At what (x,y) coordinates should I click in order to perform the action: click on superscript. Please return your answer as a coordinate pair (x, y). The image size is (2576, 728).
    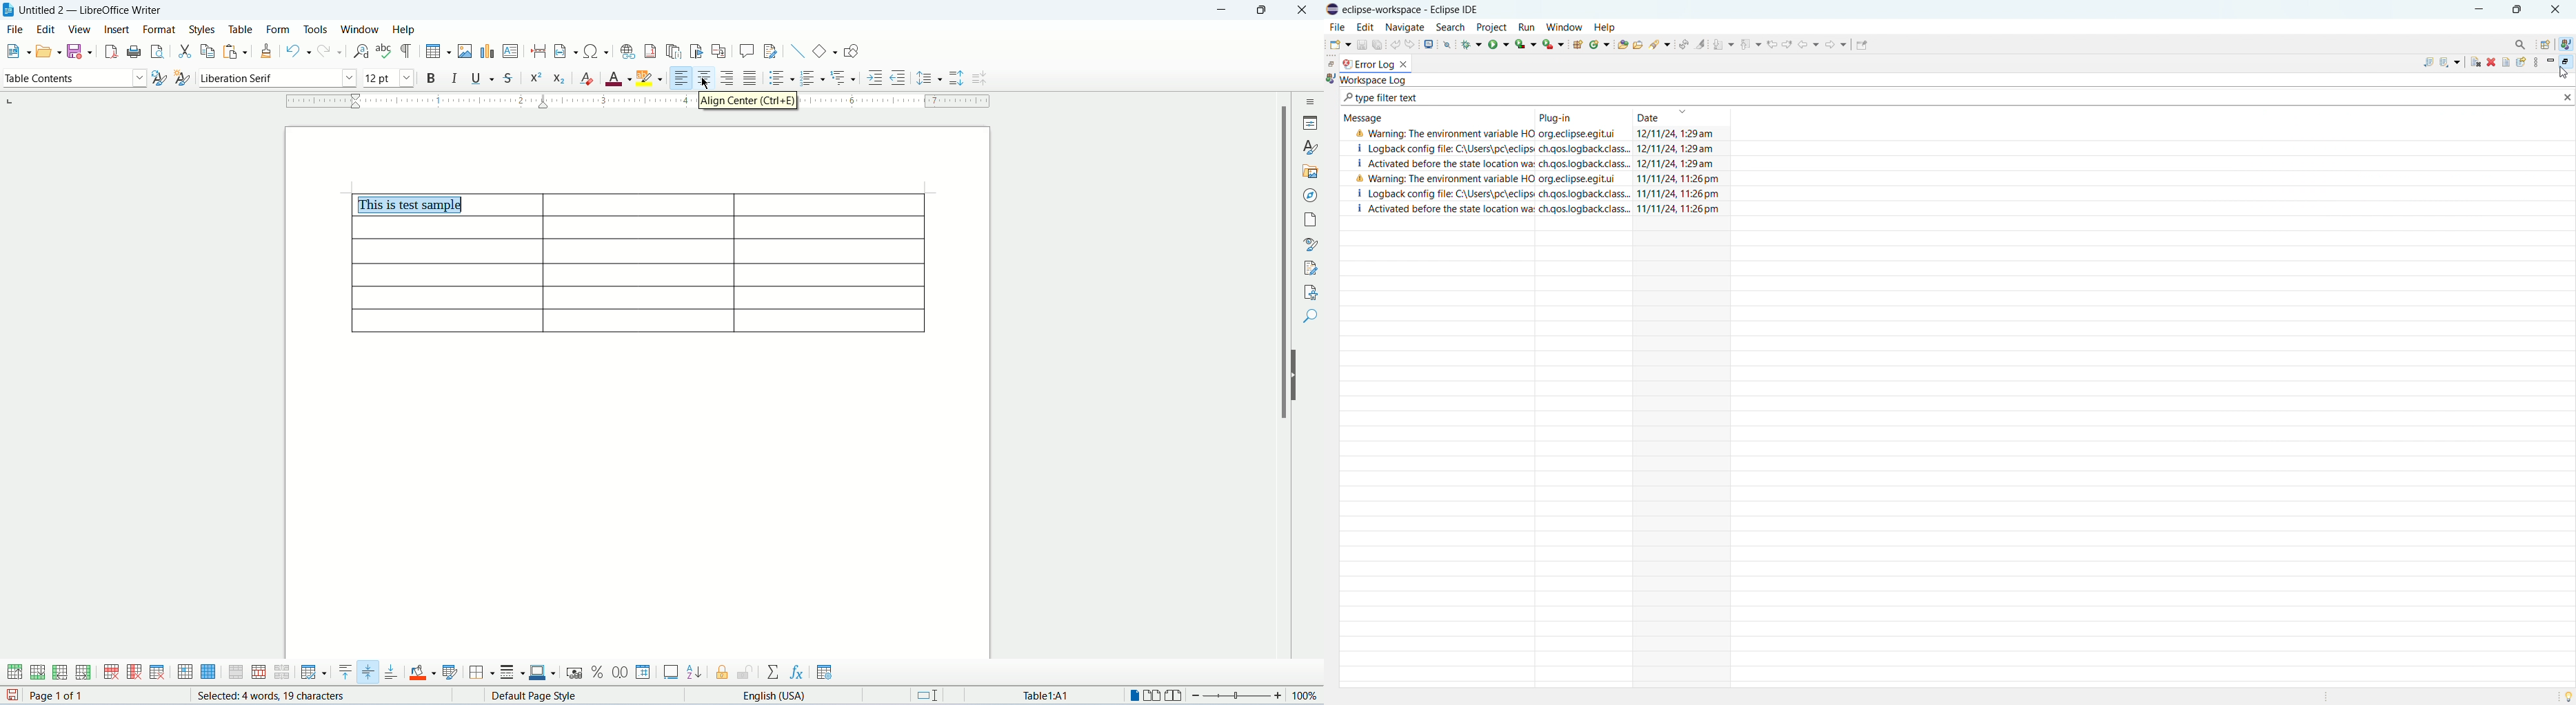
    Looking at the image, I should click on (536, 81).